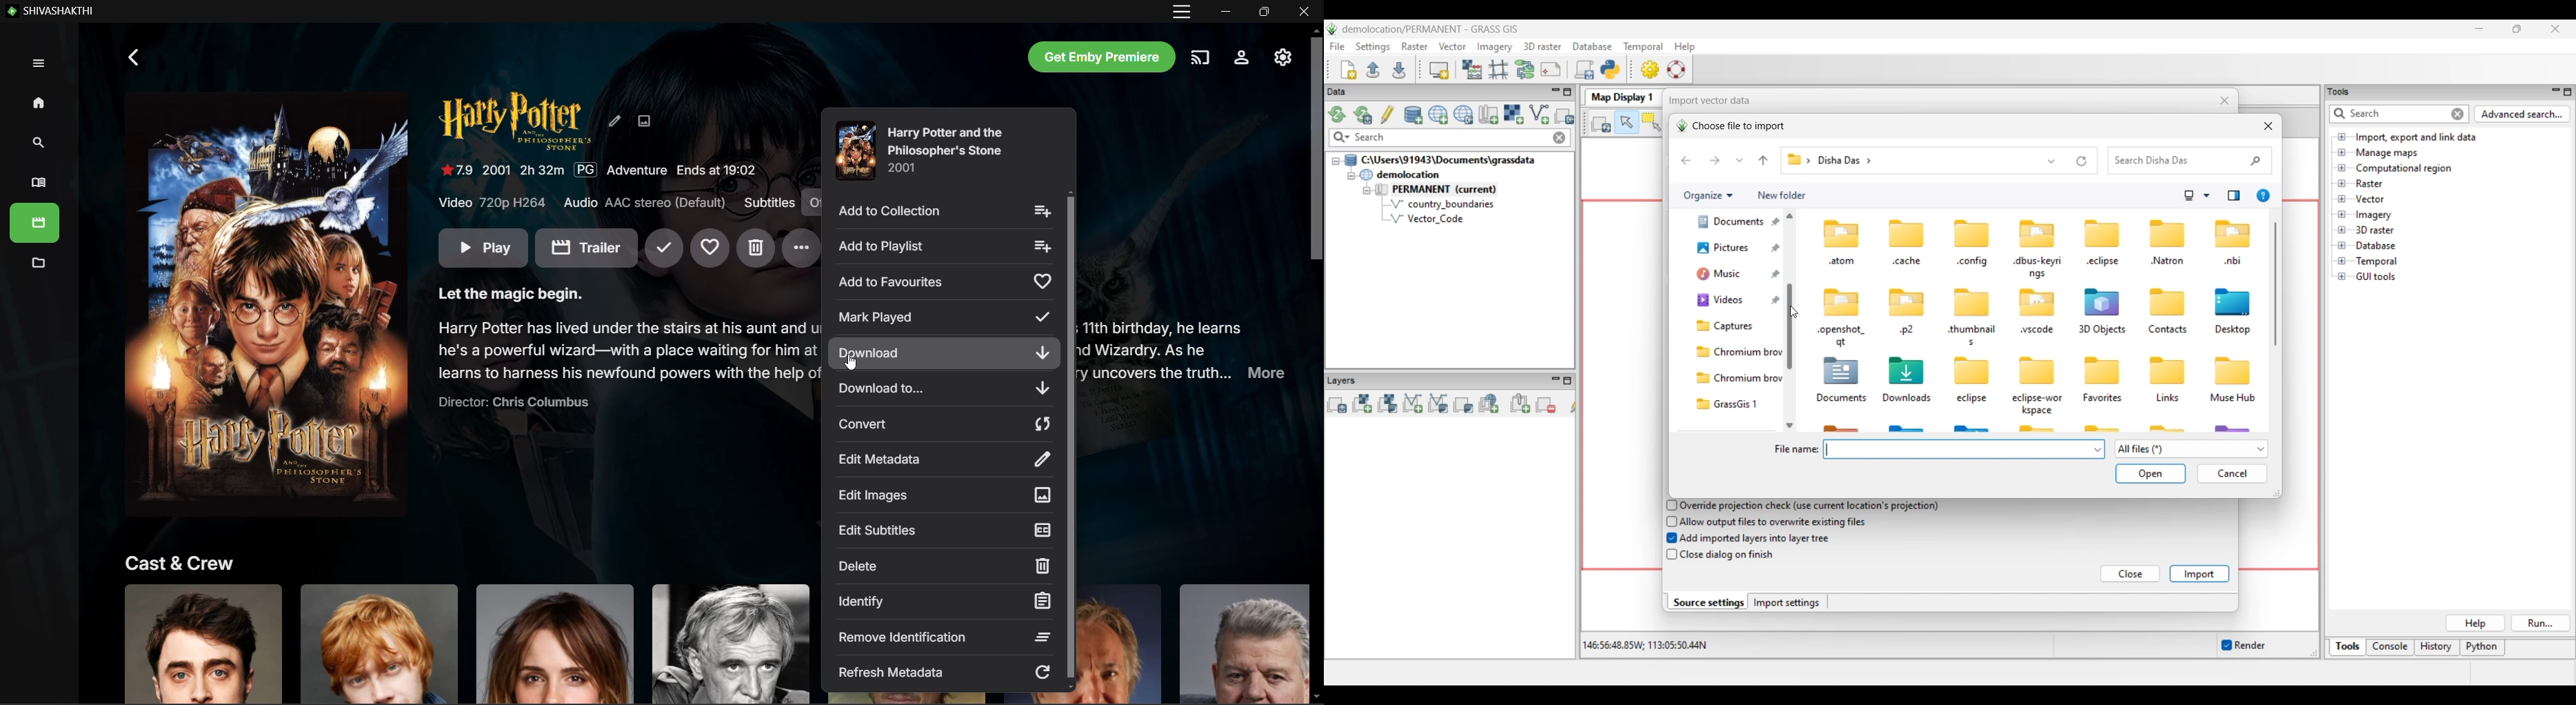  What do you see at coordinates (135, 57) in the screenshot?
I see `Back` at bounding box center [135, 57].